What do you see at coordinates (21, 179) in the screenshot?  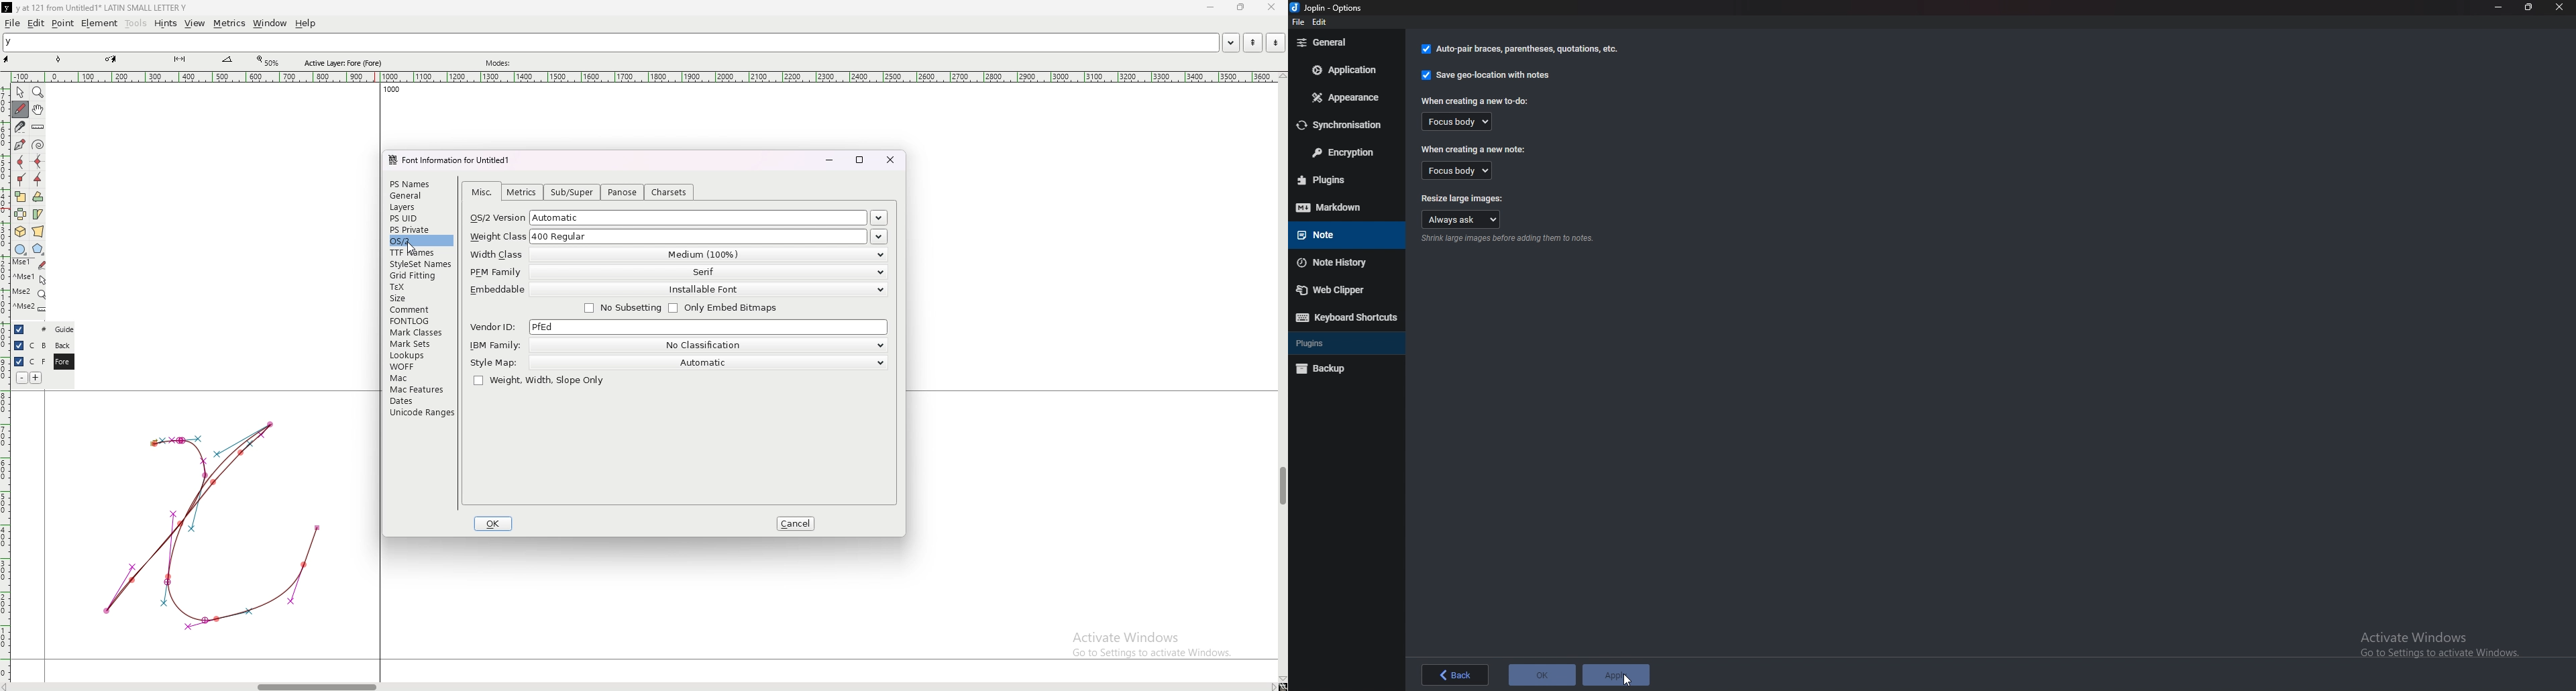 I see `add a corner point` at bounding box center [21, 179].